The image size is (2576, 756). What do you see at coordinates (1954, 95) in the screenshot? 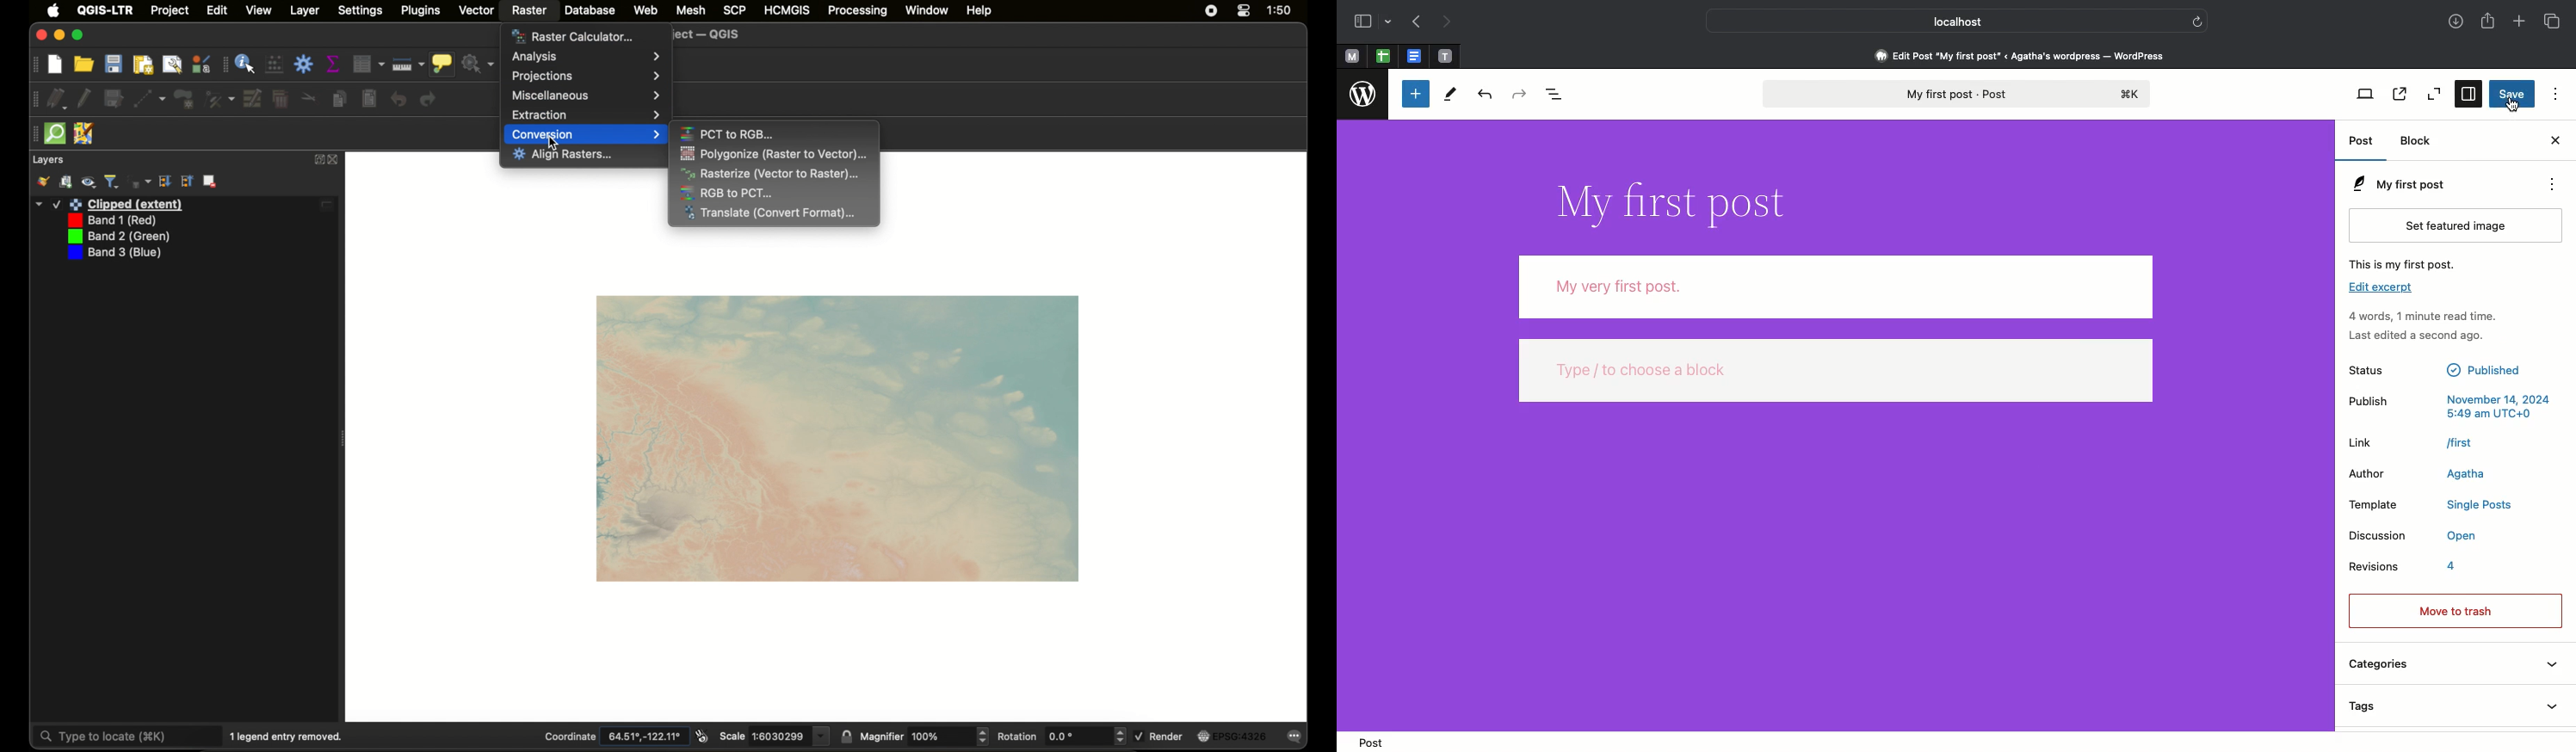
I see `My first post` at bounding box center [1954, 95].